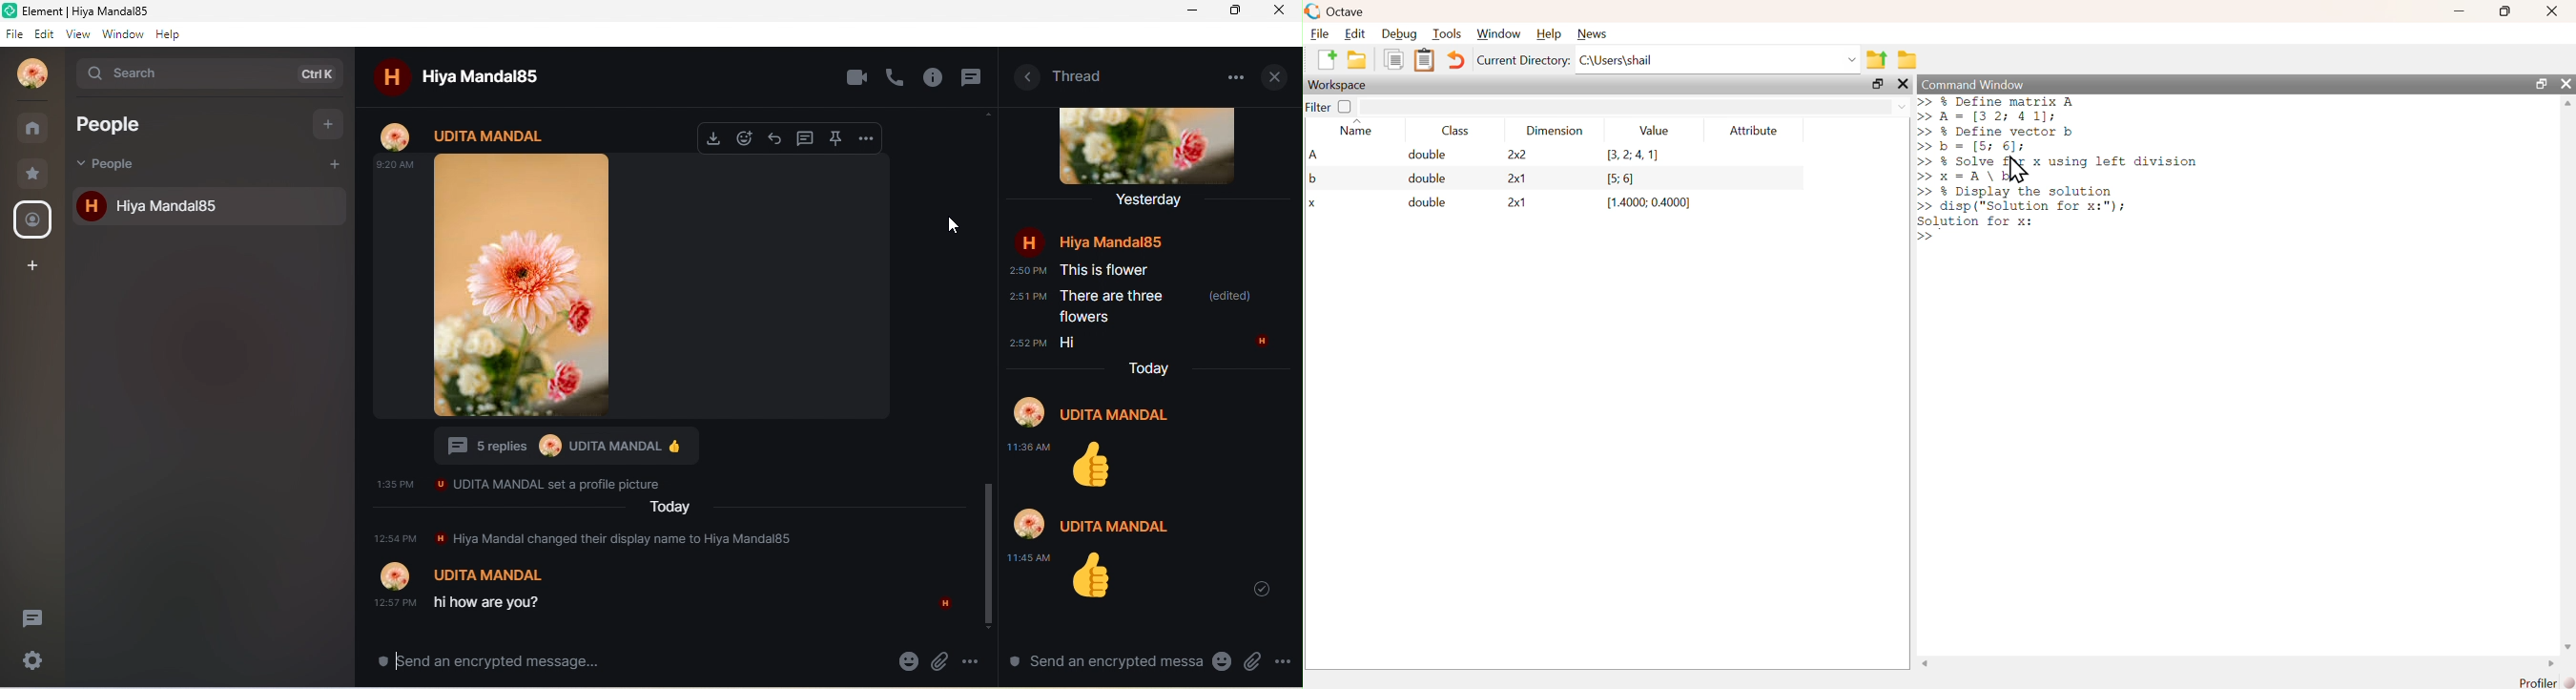 The height and width of the screenshot is (700, 2576). Describe the element at coordinates (935, 78) in the screenshot. I see `info` at that location.